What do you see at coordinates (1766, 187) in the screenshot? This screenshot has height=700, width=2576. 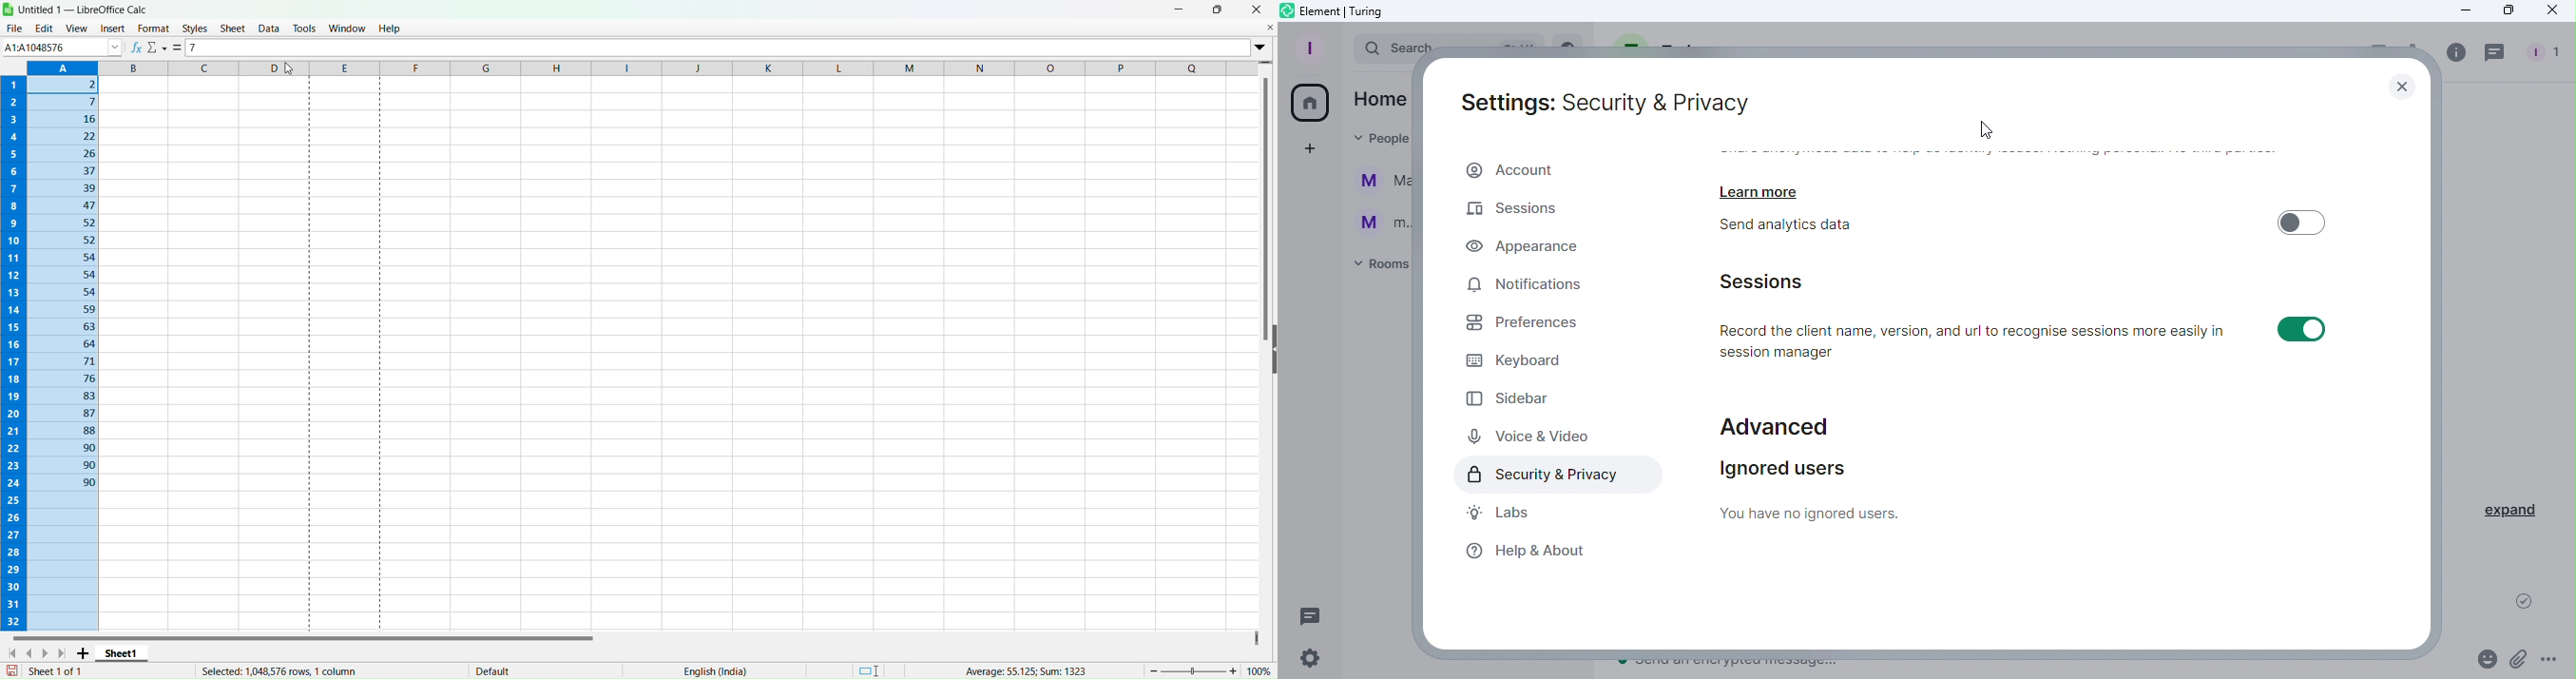 I see `Learn more` at bounding box center [1766, 187].